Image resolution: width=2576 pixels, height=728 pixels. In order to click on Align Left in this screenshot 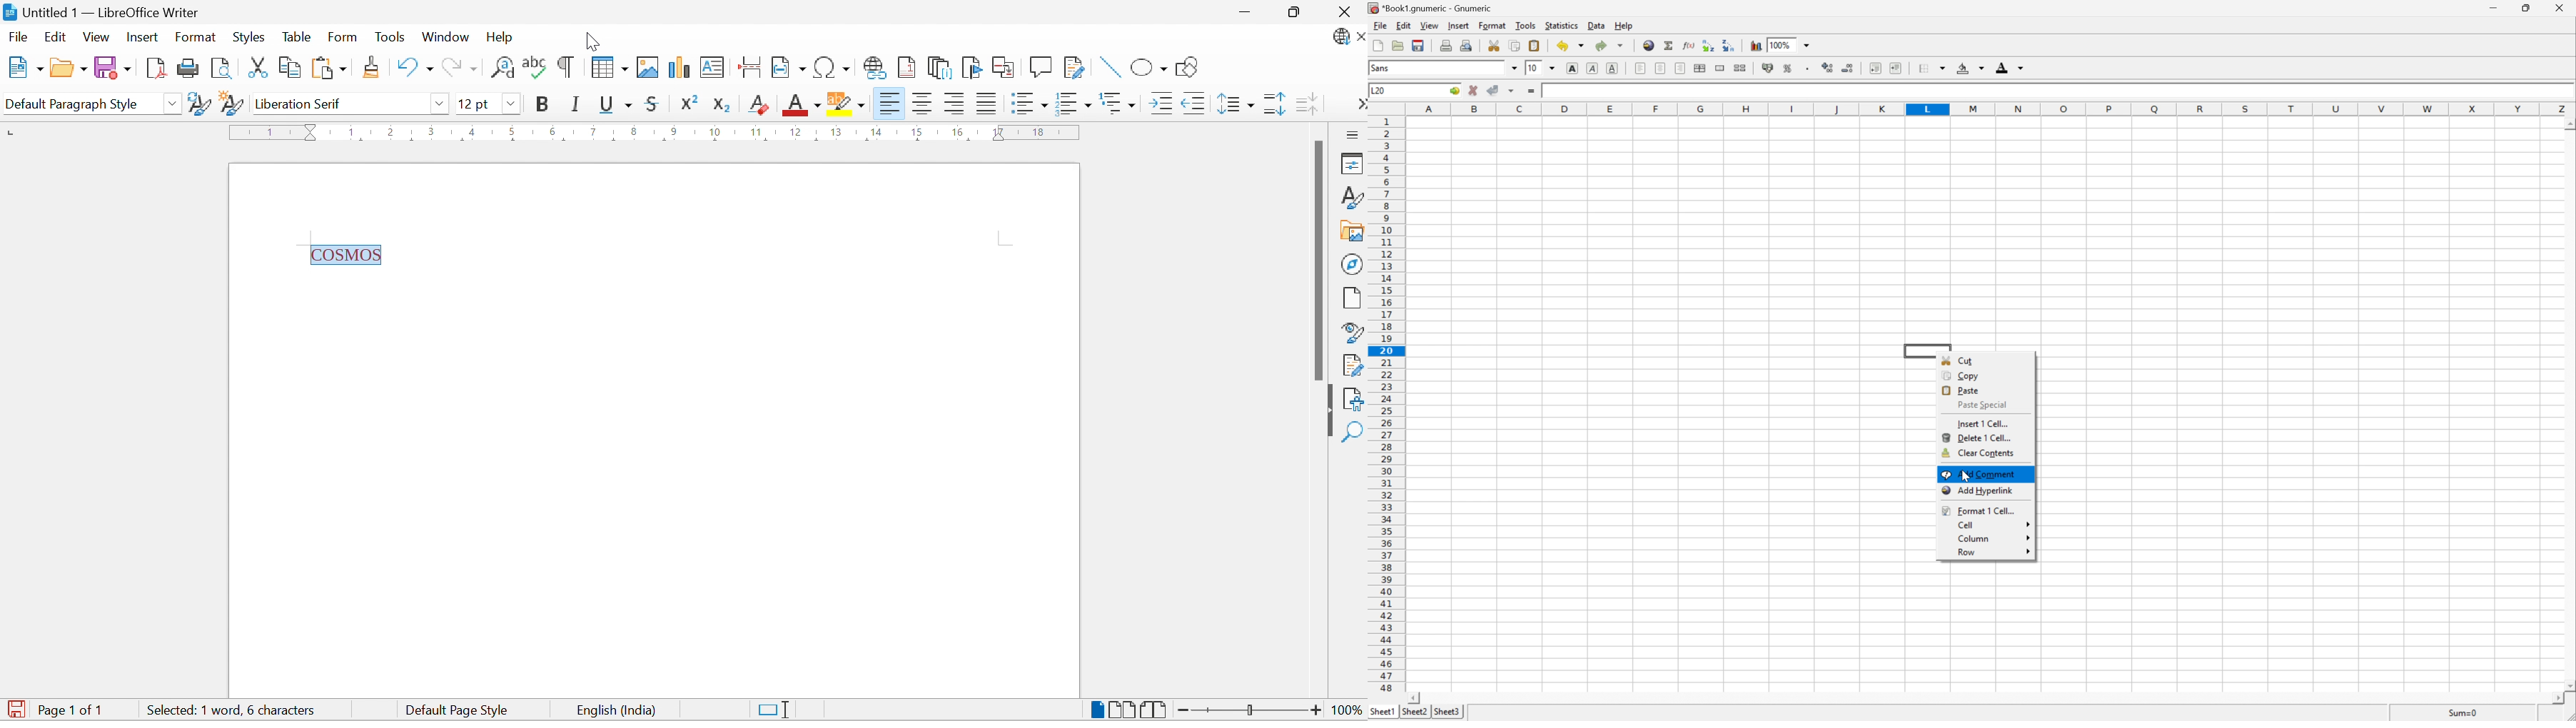, I will do `click(889, 104)`.